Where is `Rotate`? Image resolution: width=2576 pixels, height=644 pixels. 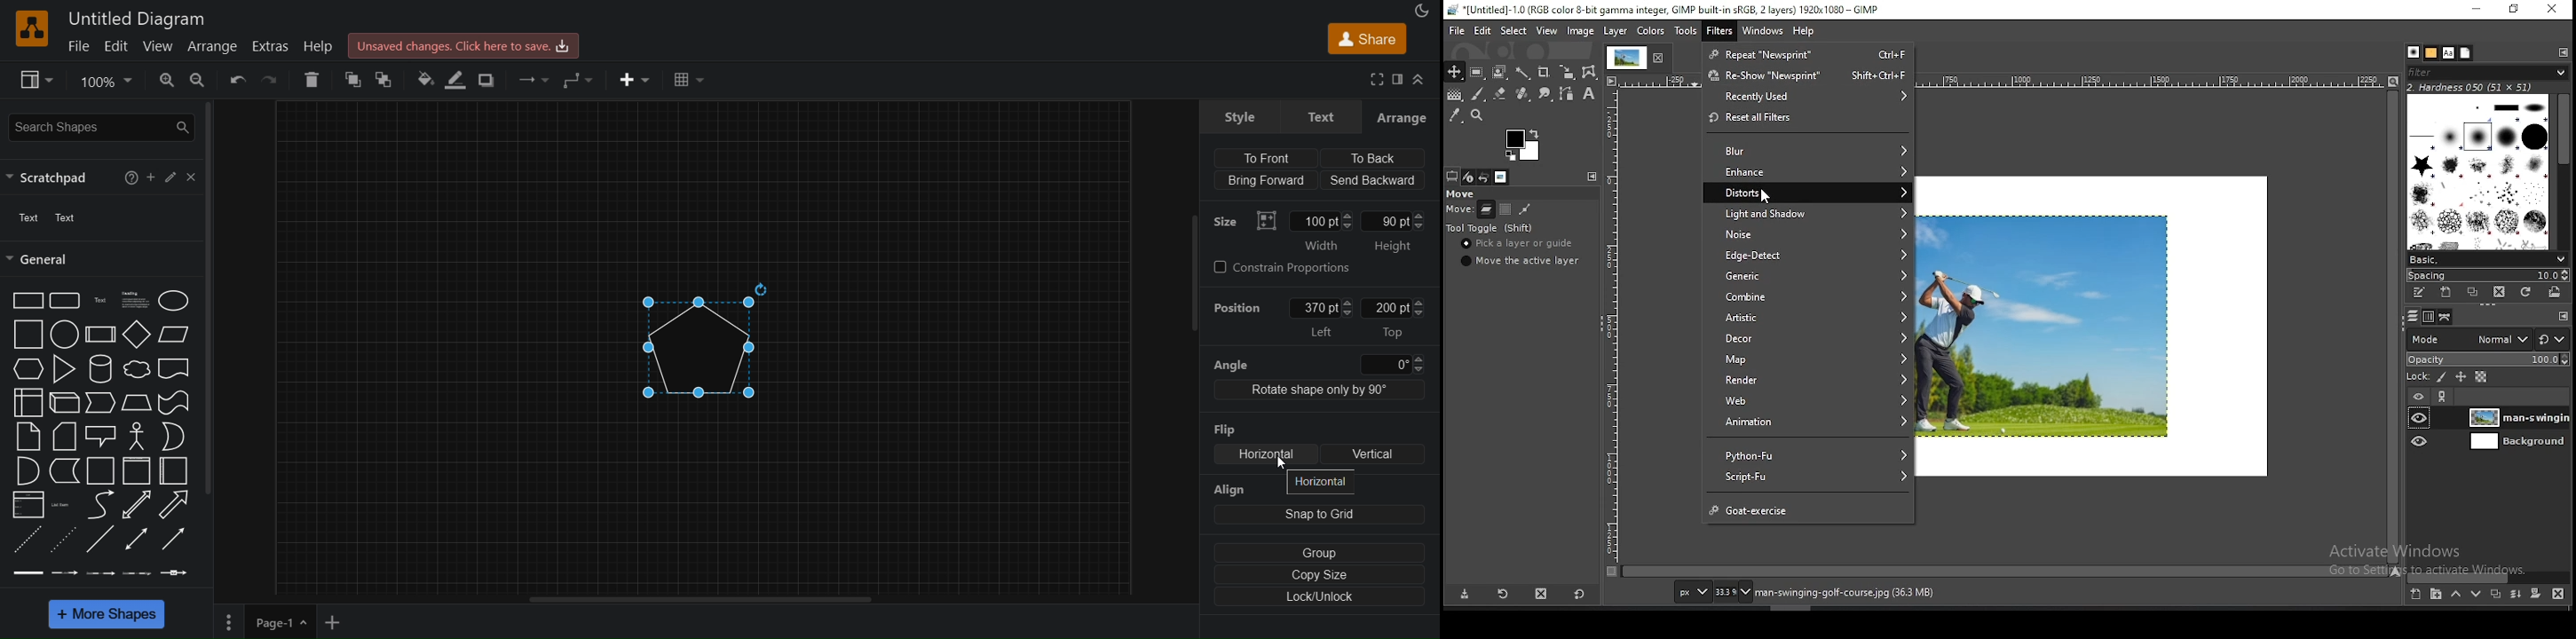 Rotate is located at coordinates (761, 290).